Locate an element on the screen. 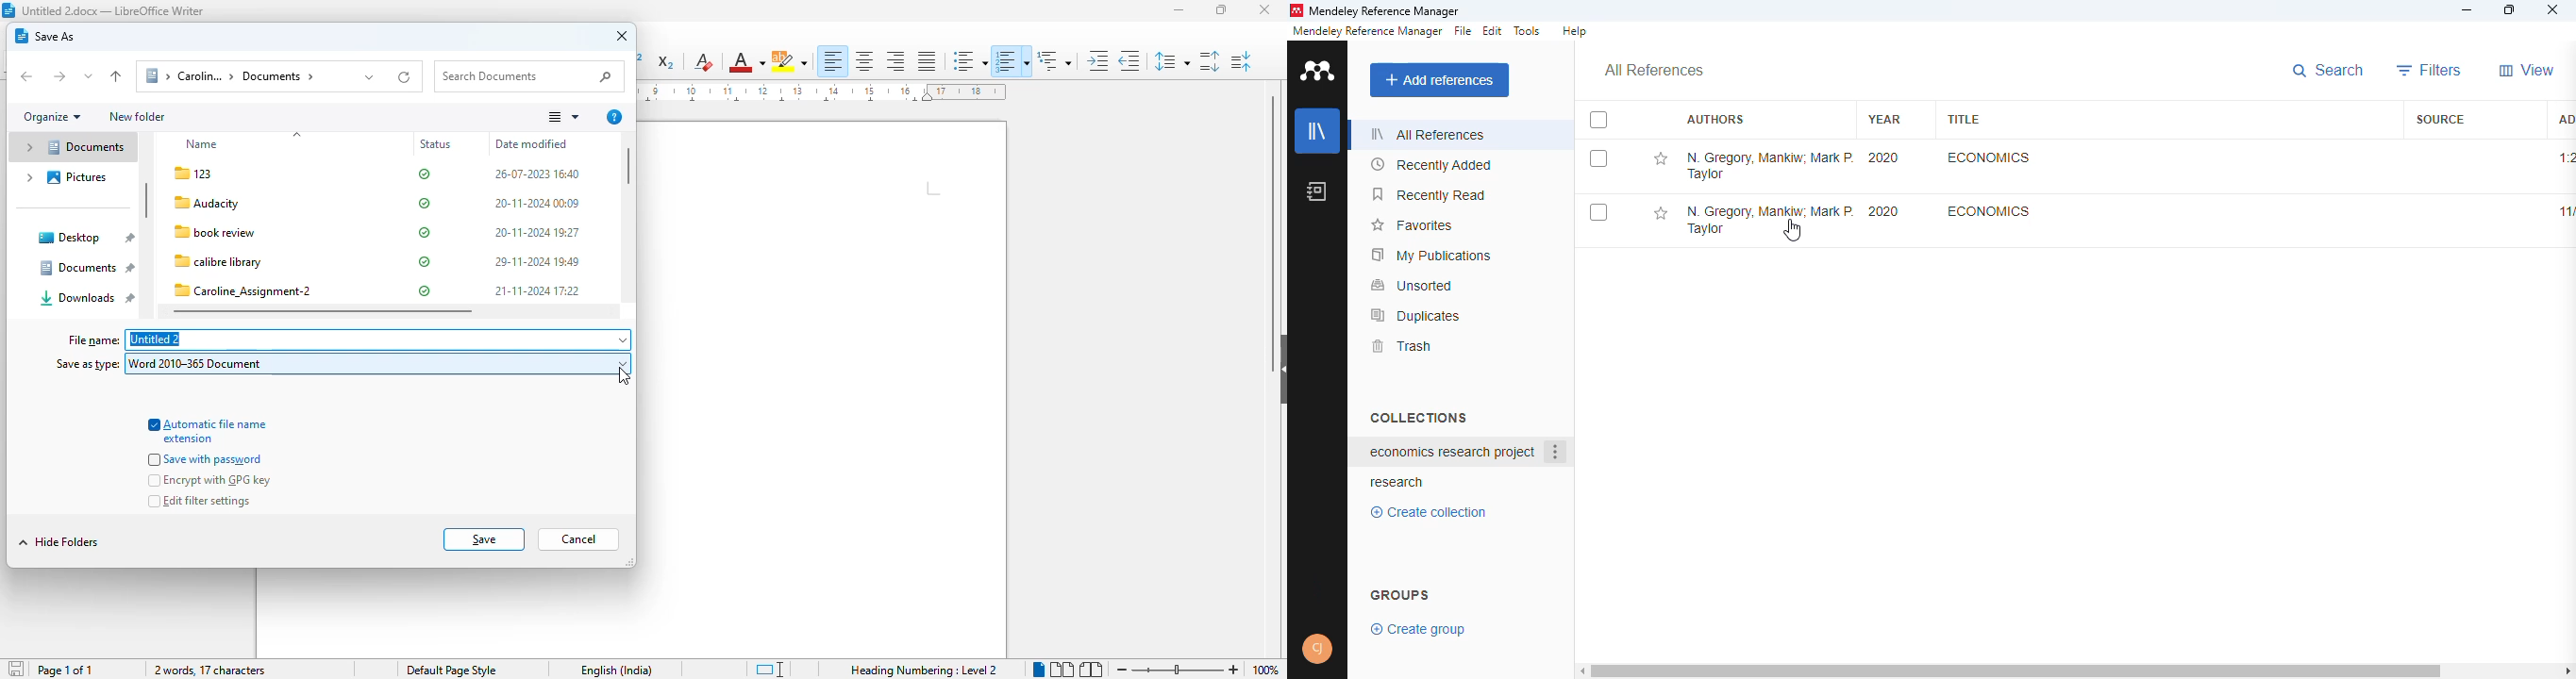 Image resolution: width=2576 pixels, height=700 pixels. recent locations is located at coordinates (89, 76).